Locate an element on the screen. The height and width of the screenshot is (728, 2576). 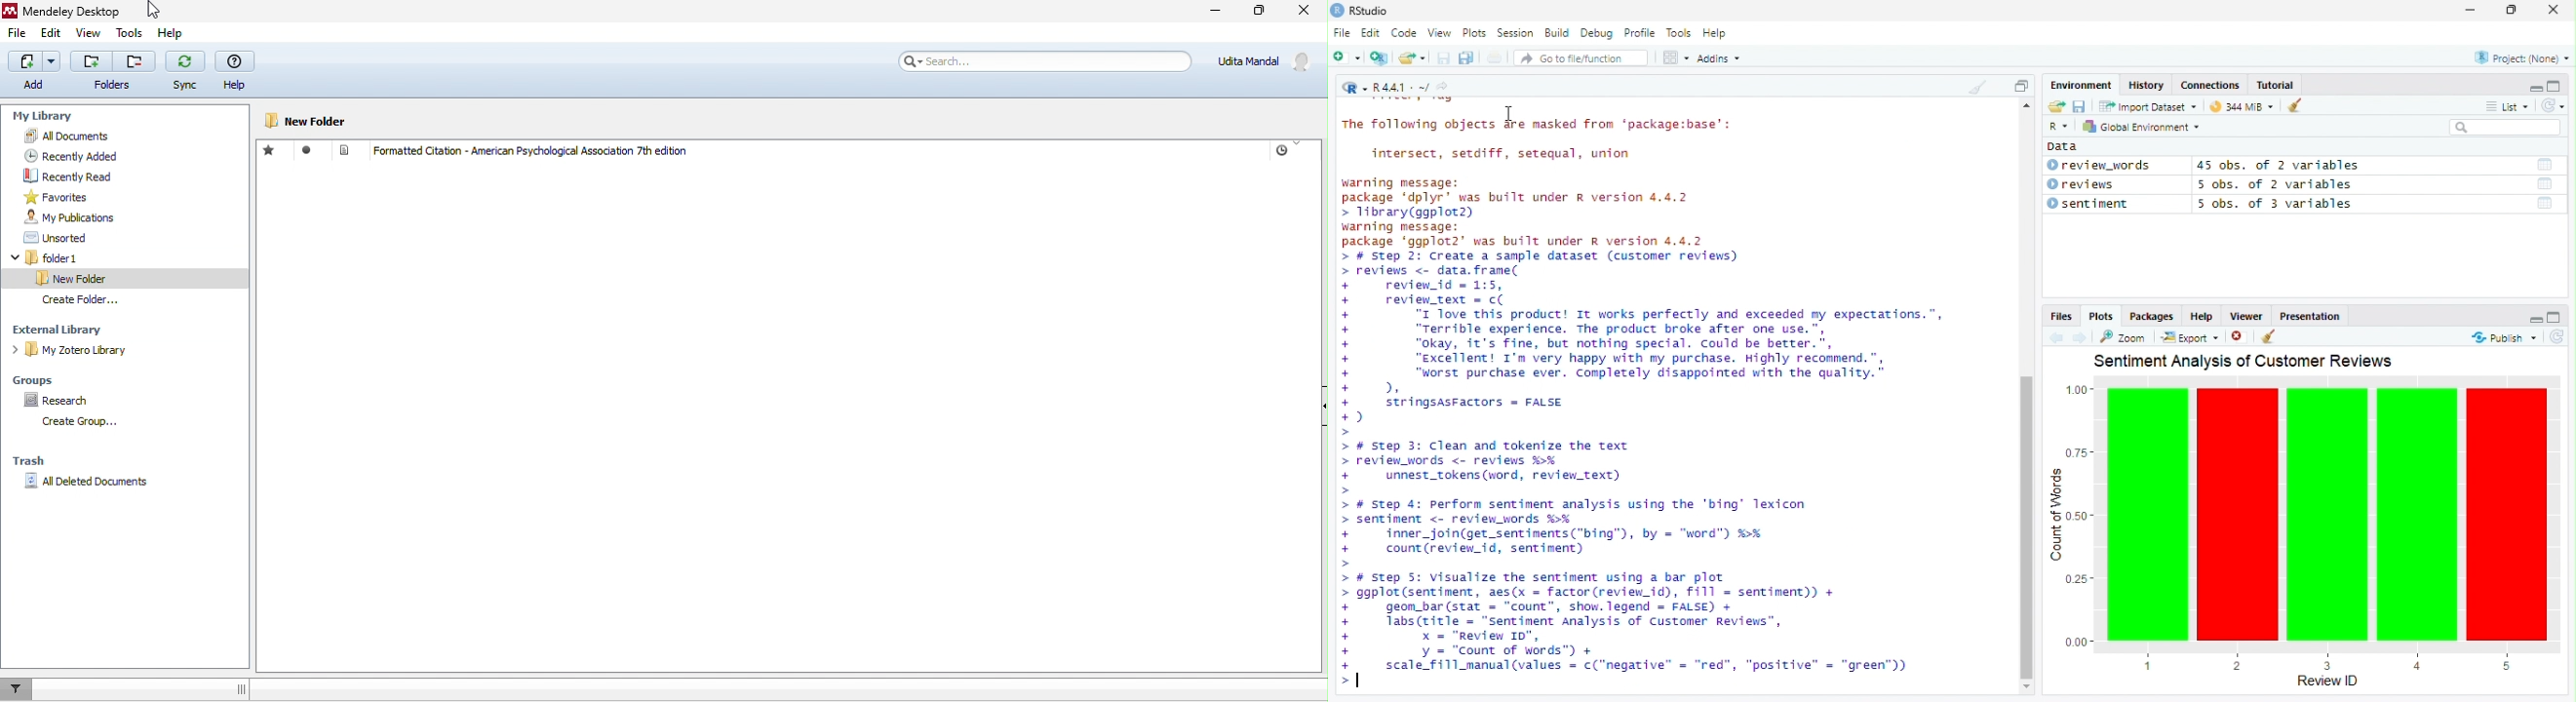
Date is located at coordinates (2545, 165).